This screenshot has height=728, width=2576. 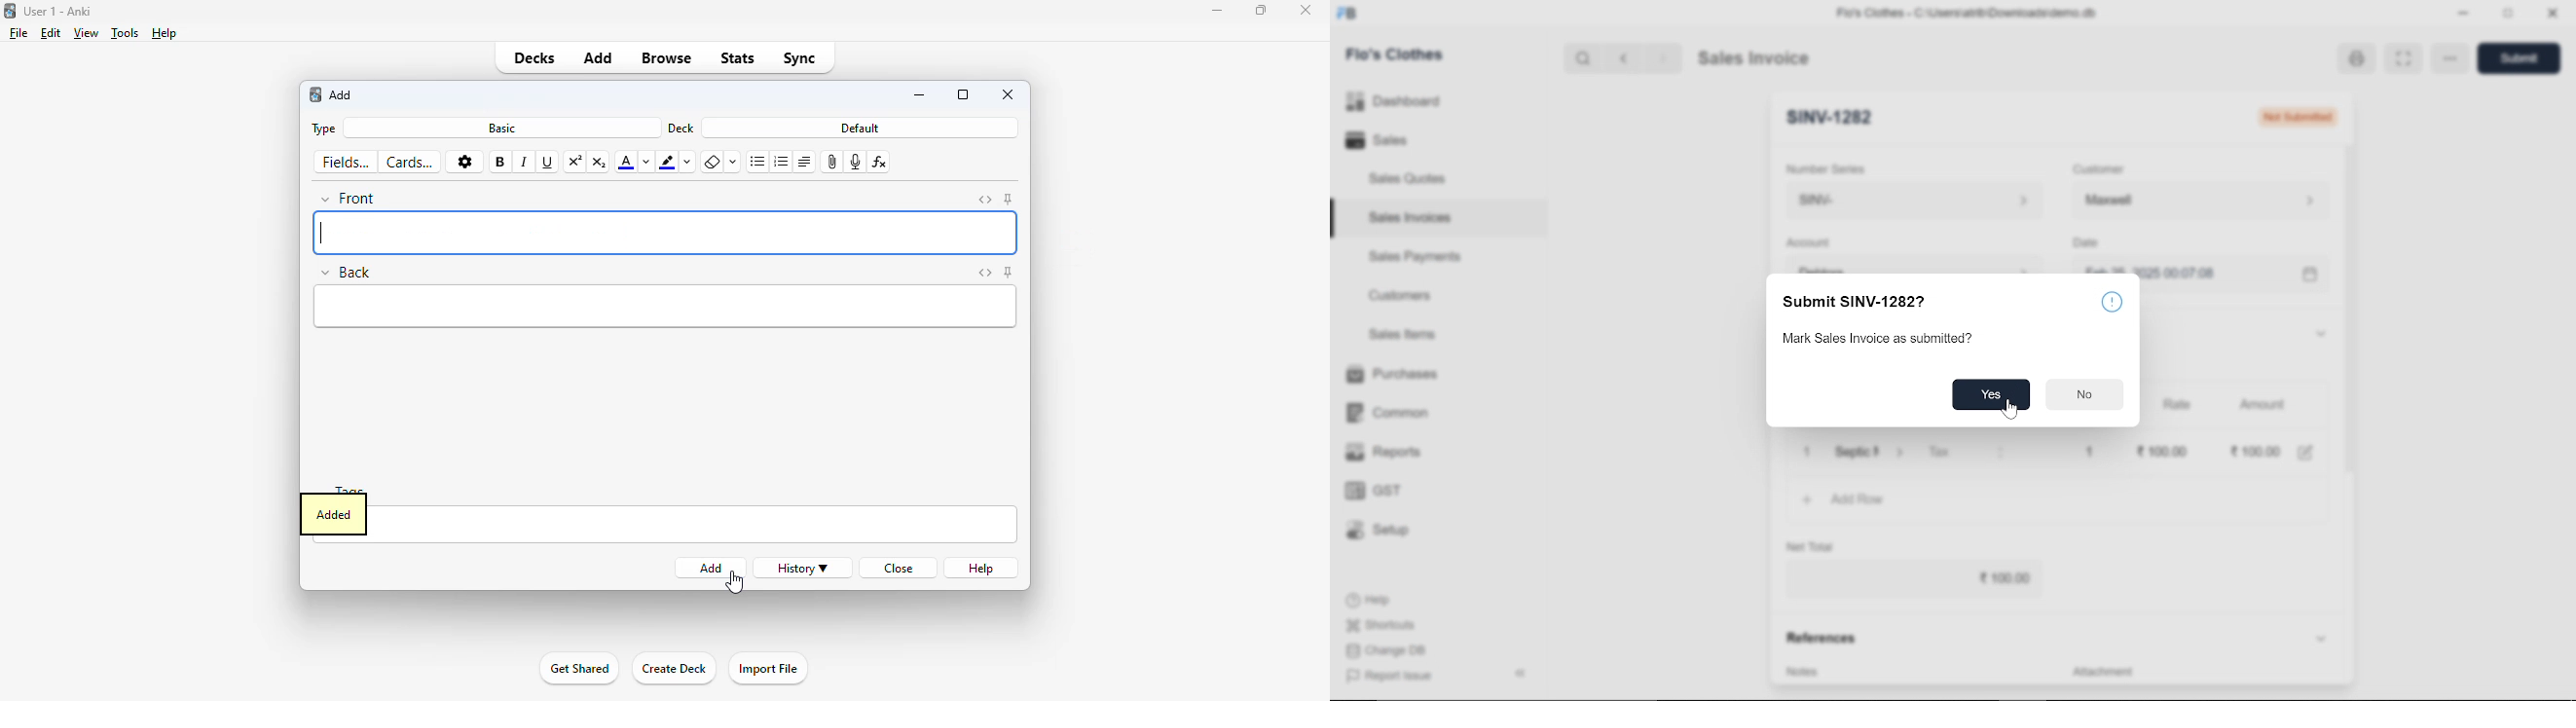 What do you see at coordinates (1995, 393) in the screenshot?
I see `yes` at bounding box center [1995, 393].